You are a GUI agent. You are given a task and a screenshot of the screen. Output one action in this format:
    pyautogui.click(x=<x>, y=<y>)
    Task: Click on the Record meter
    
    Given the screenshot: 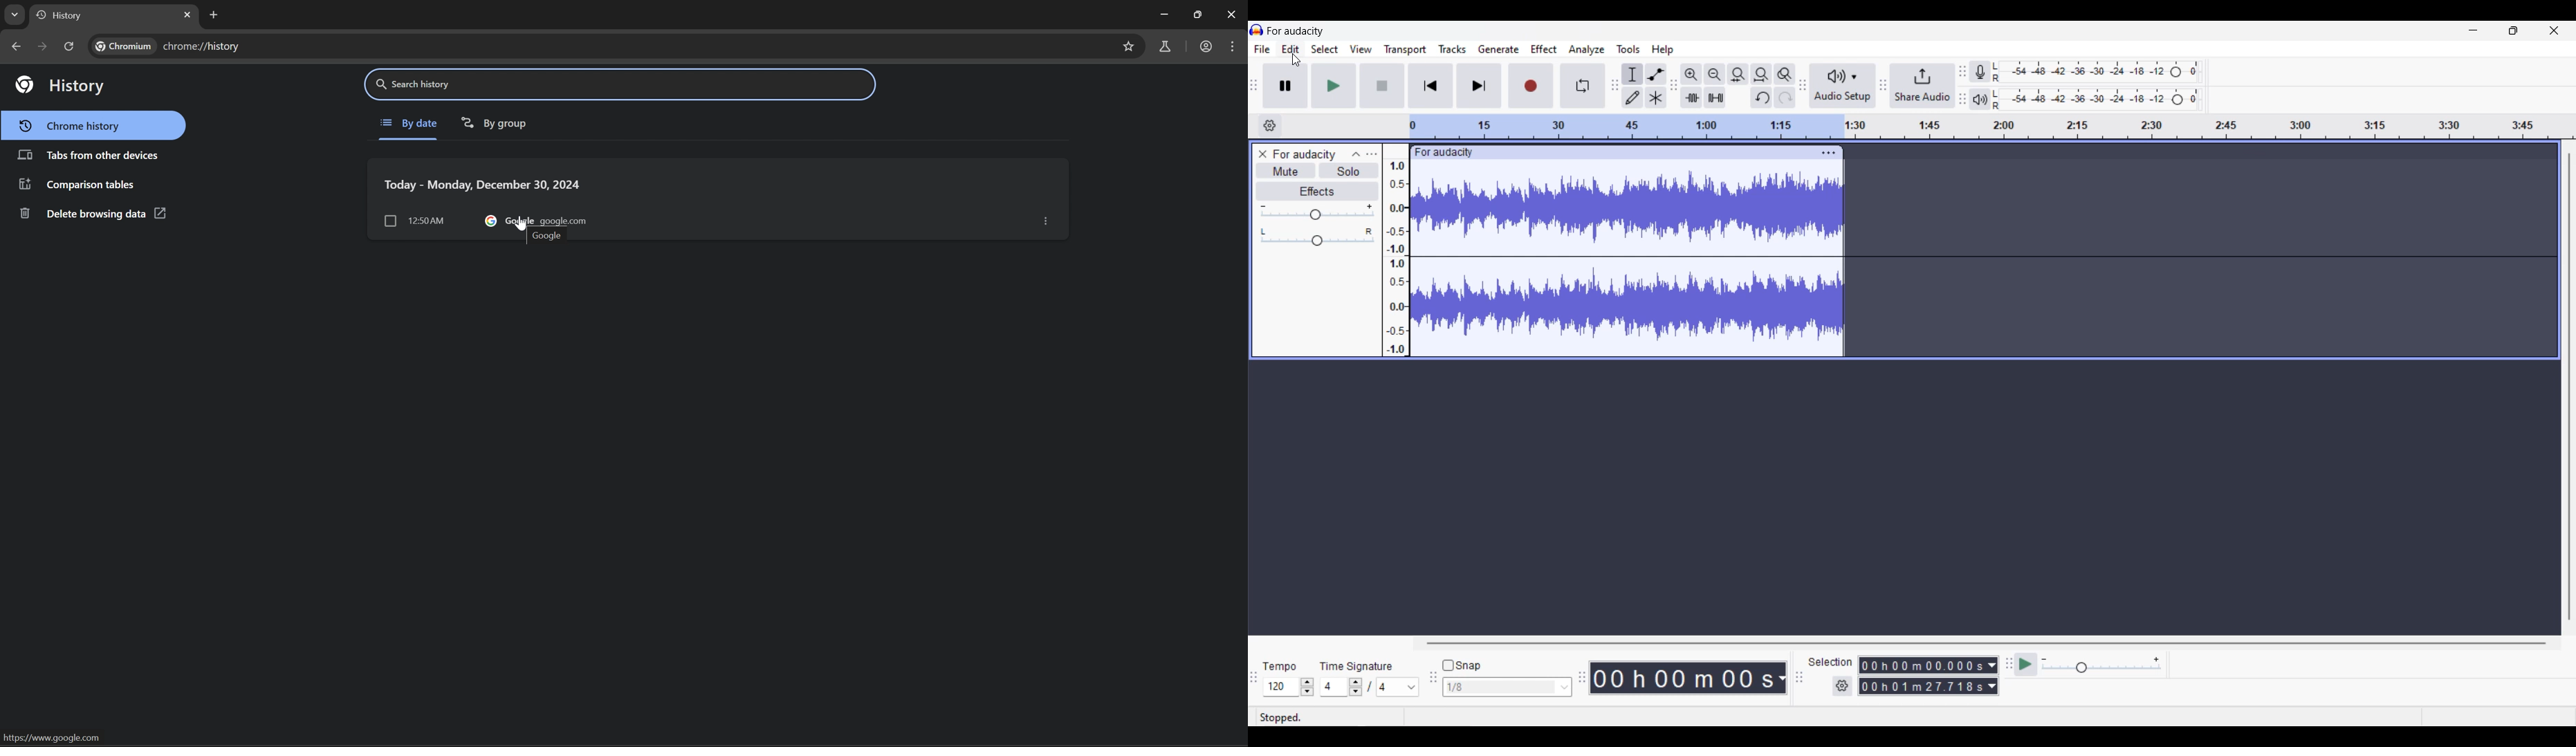 What is the action you would take?
    pyautogui.click(x=1980, y=71)
    